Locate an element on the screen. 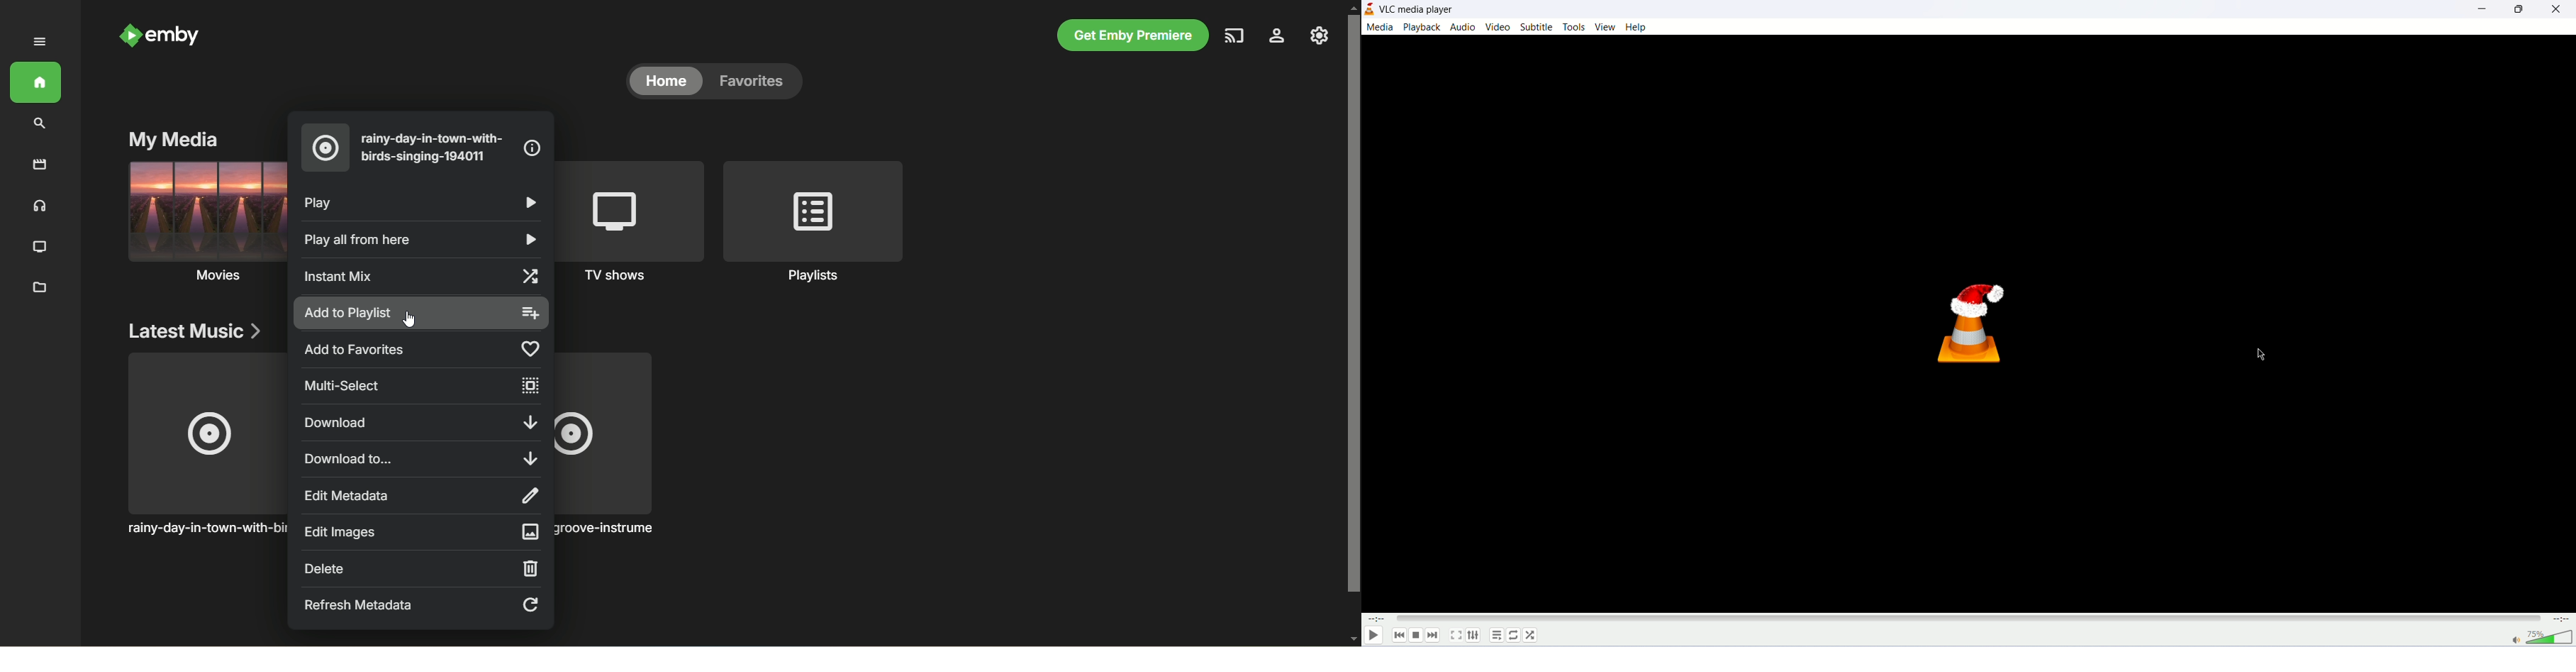 The width and height of the screenshot is (2576, 672). main screen is located at coordinates (1970, 325).